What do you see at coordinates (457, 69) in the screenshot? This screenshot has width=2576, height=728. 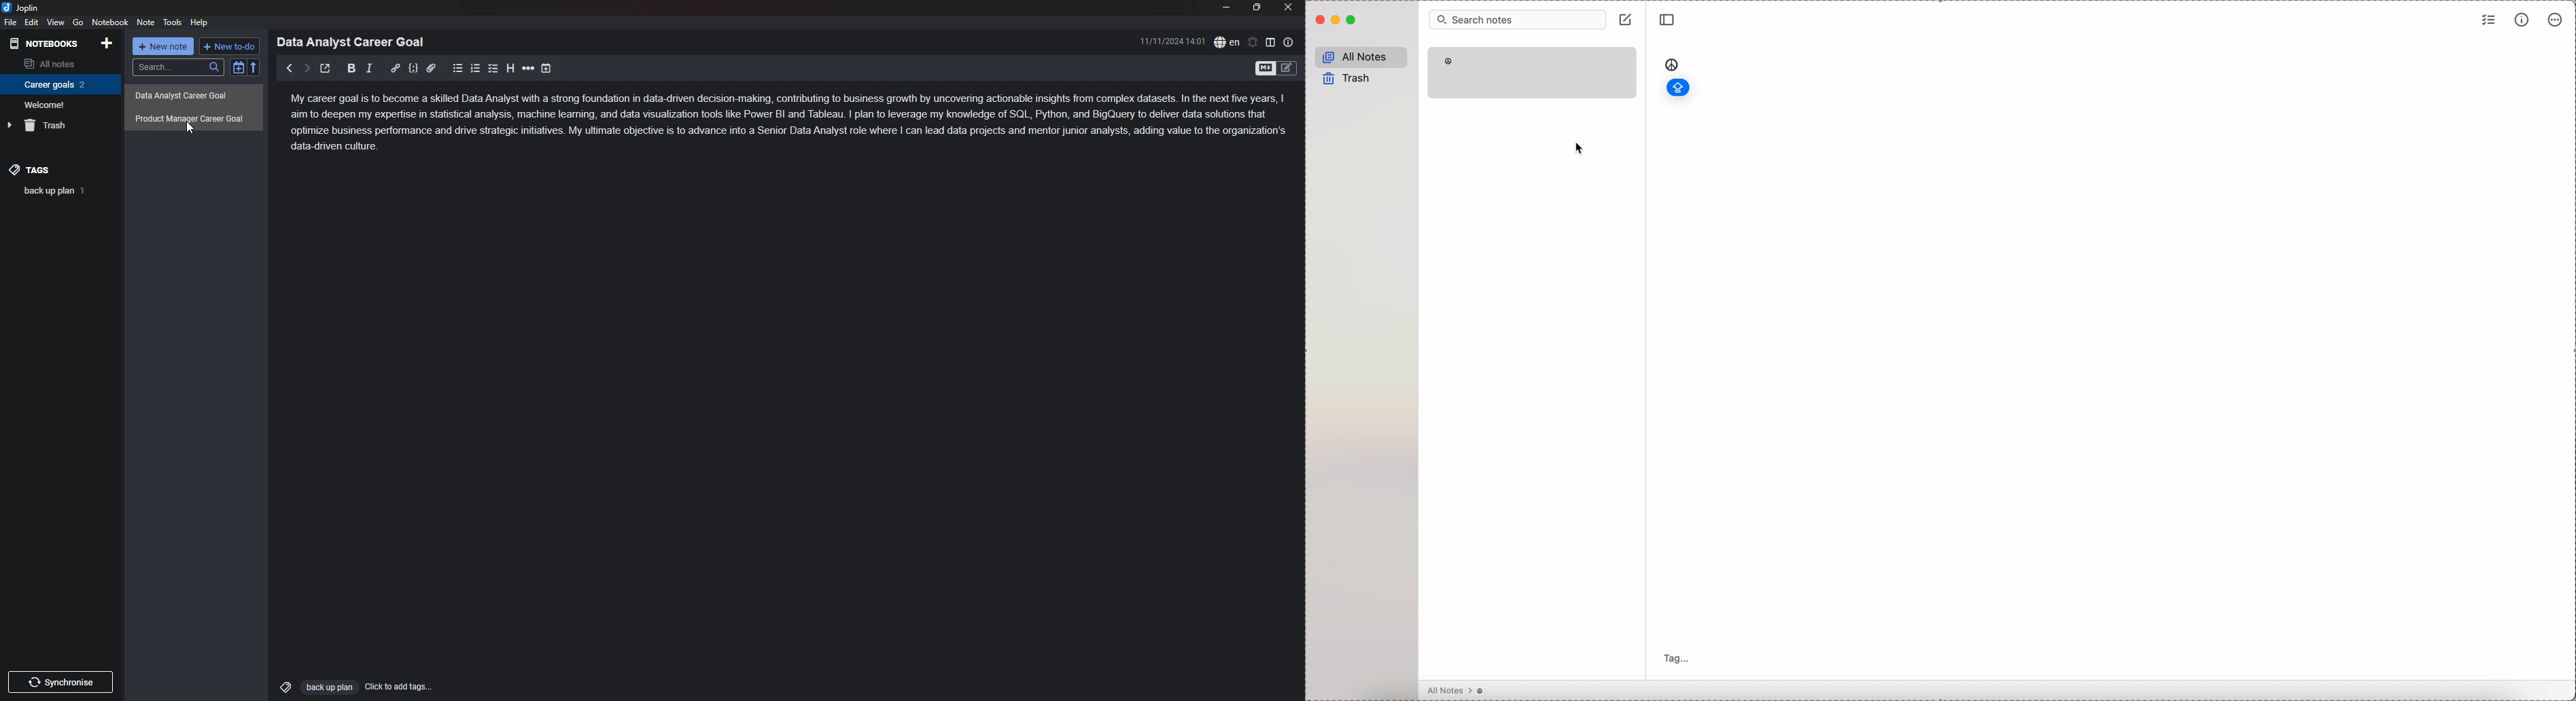 I see `bullet list` at bounding box center [457, 69].